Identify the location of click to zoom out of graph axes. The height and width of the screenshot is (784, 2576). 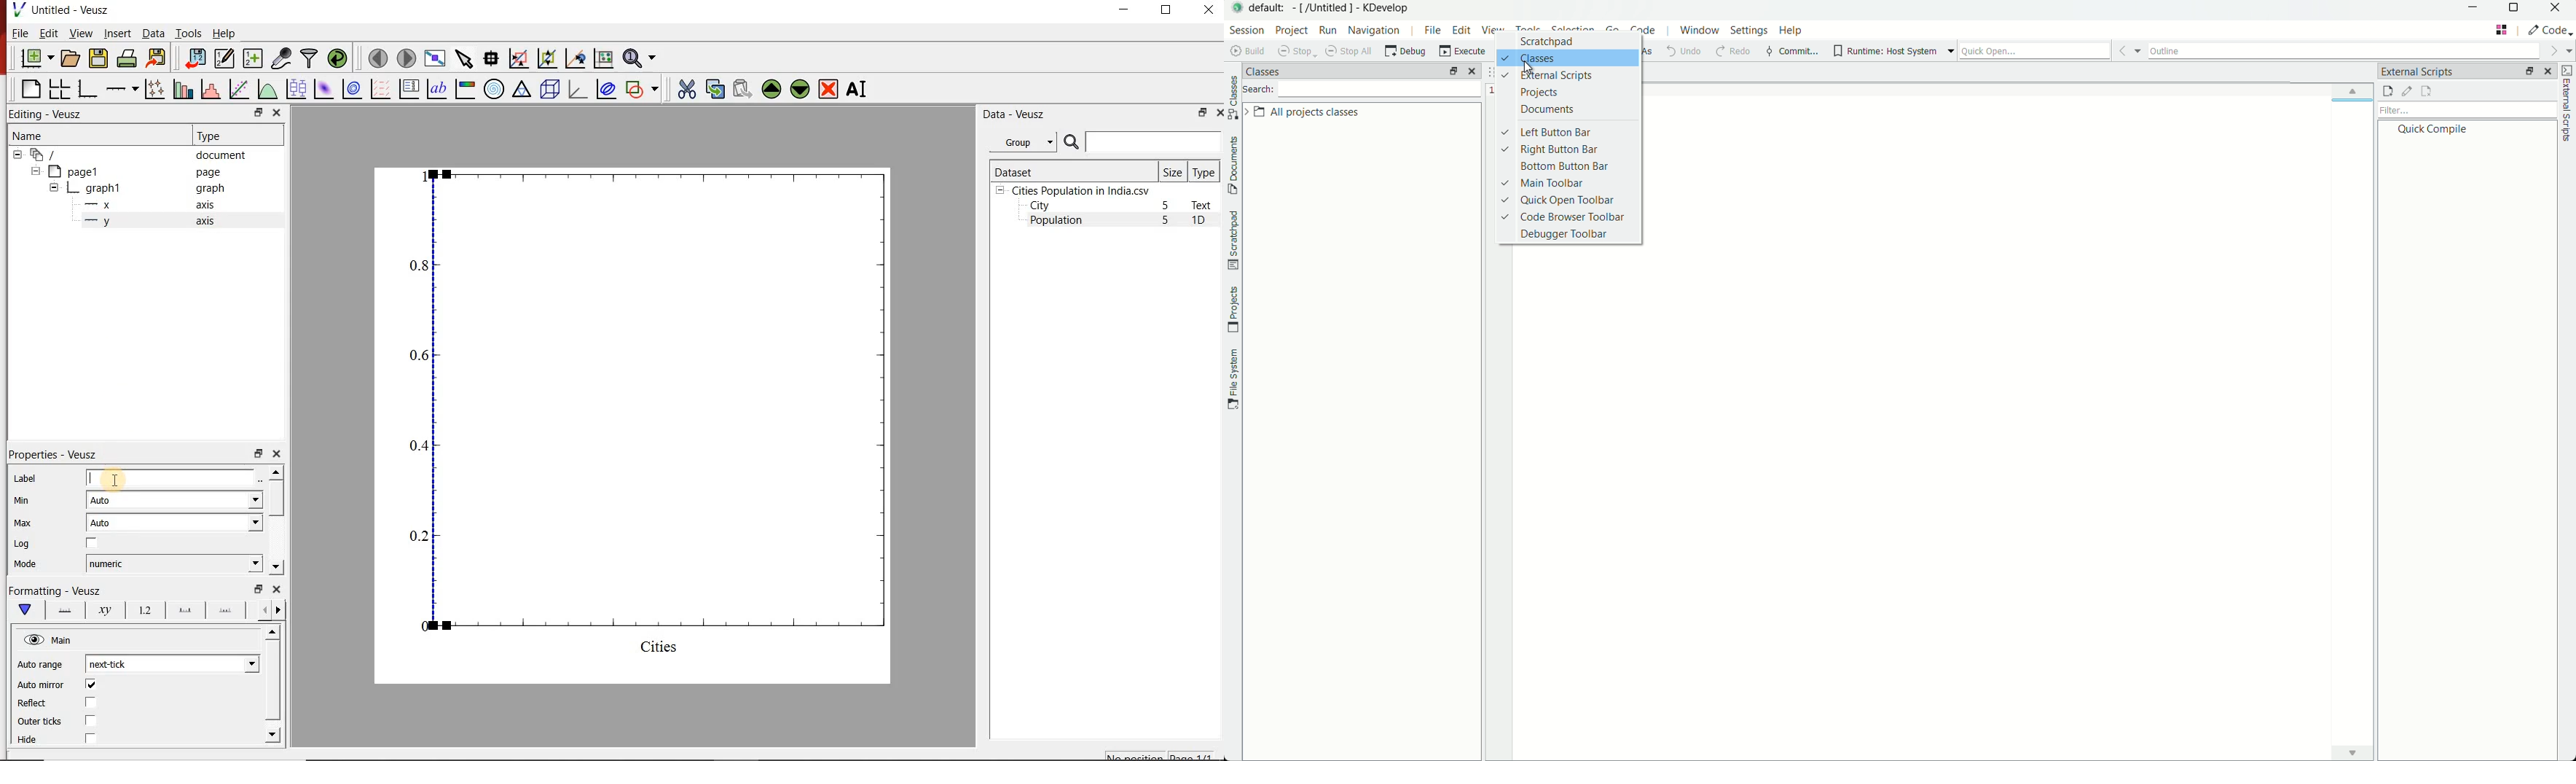
(545, 60).